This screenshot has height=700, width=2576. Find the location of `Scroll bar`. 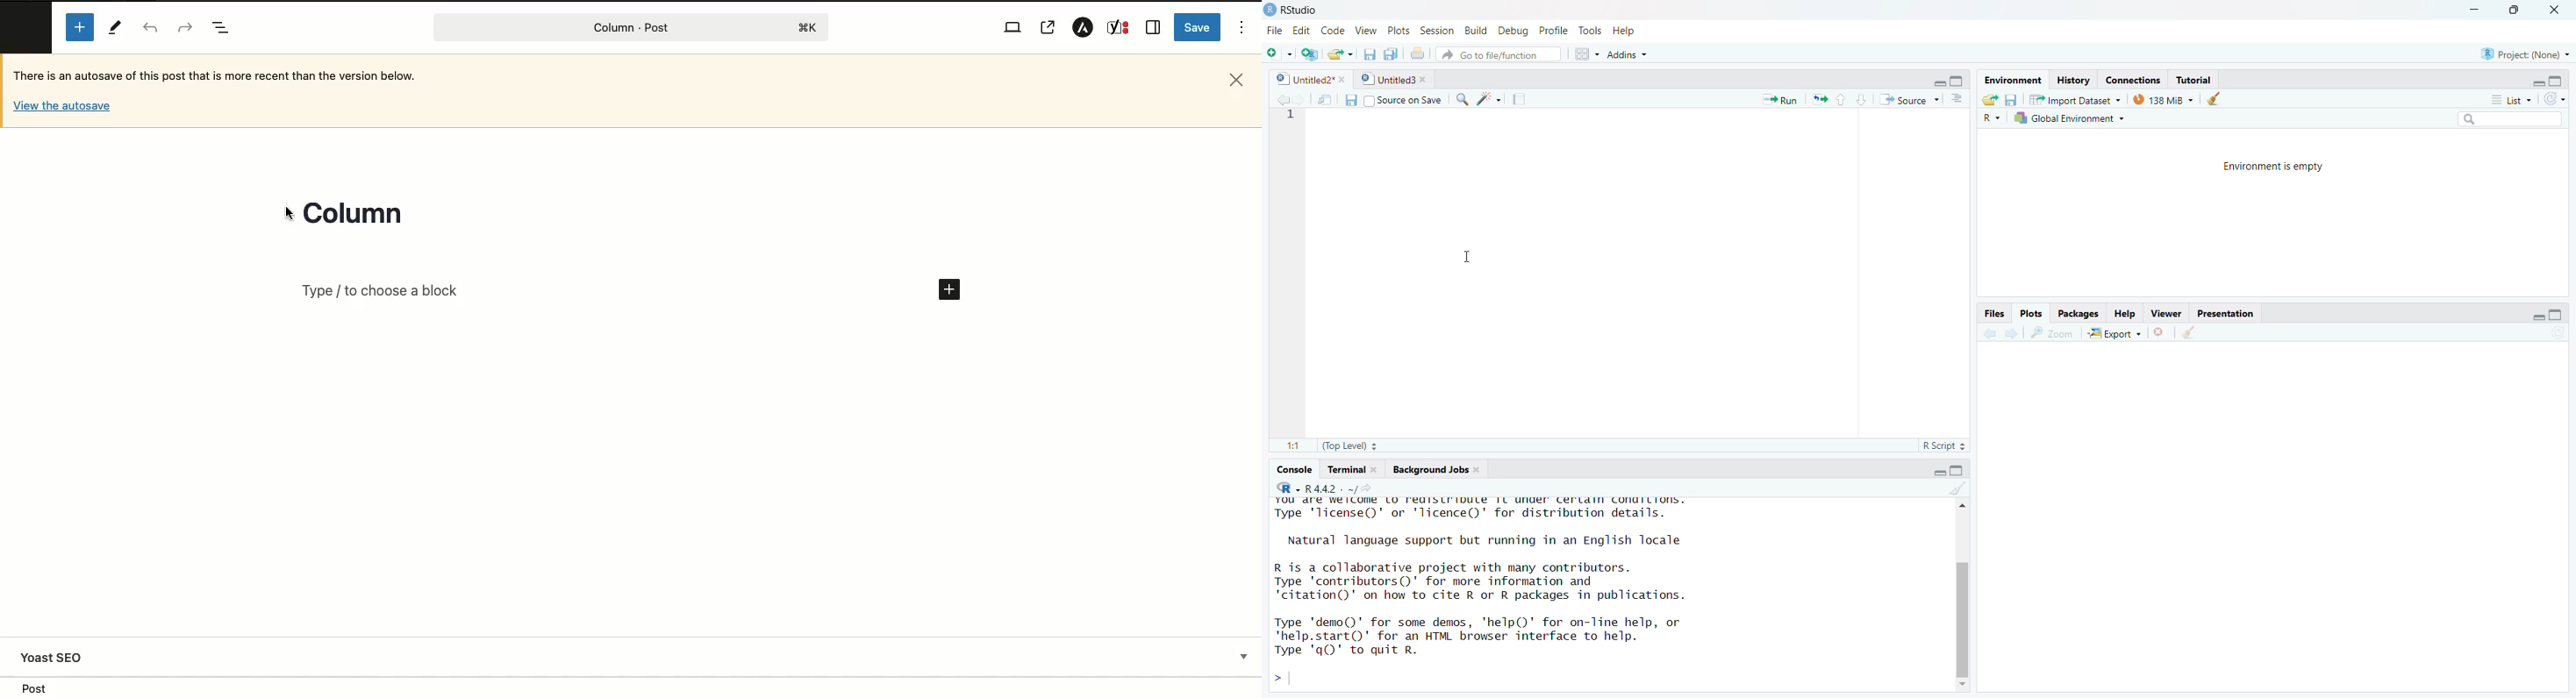

Scroll bar is located at coordinates (1966, 594).